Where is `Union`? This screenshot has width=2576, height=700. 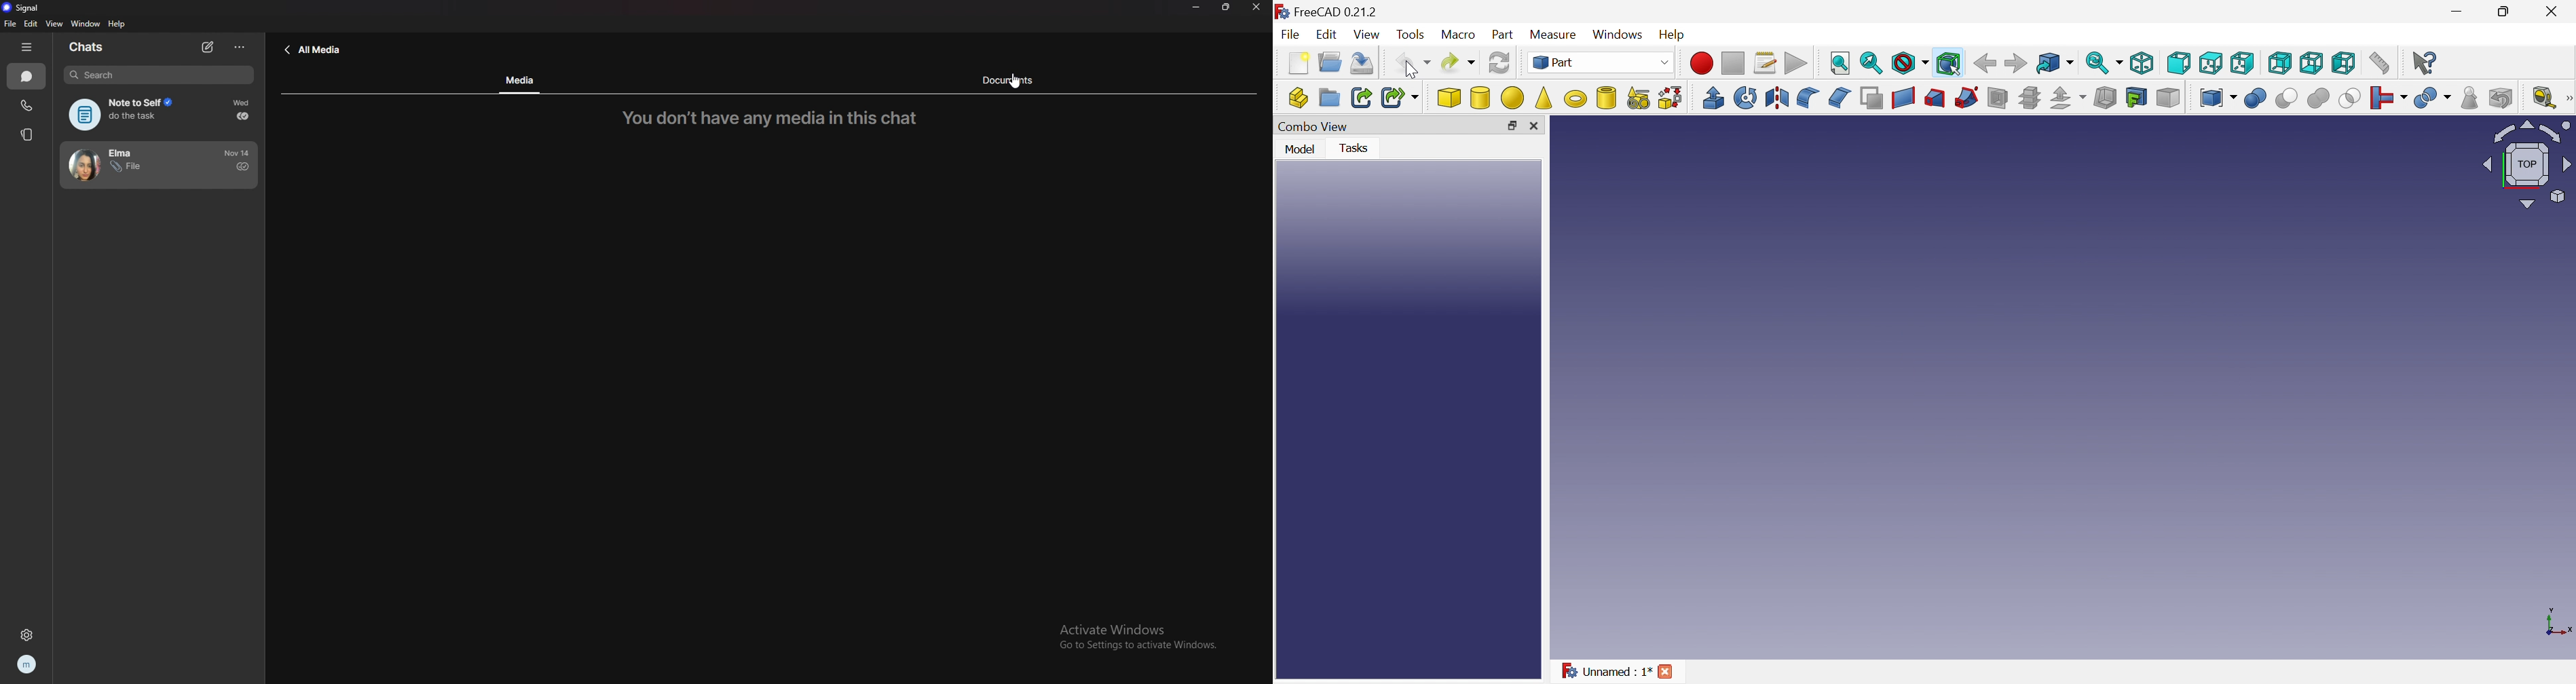
Union is located at coordinates (2318, 98).